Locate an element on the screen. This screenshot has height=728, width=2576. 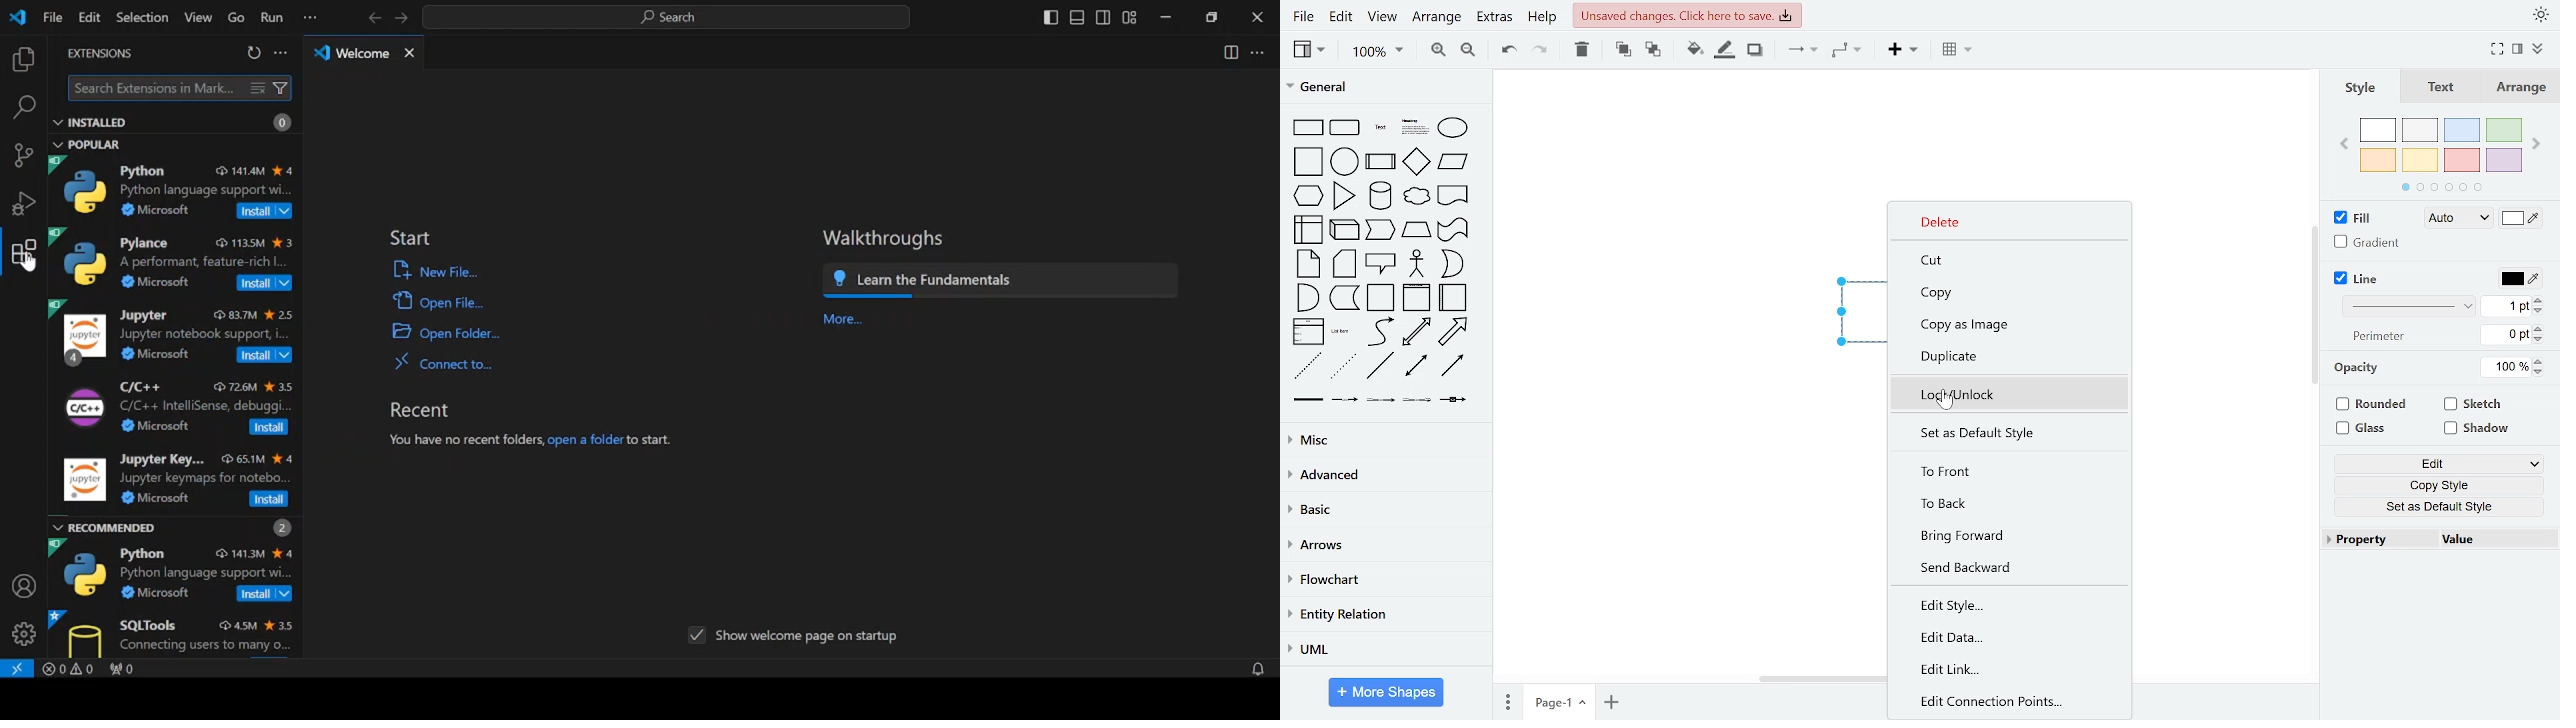
duplicate is located at coordinates (2003, 357).